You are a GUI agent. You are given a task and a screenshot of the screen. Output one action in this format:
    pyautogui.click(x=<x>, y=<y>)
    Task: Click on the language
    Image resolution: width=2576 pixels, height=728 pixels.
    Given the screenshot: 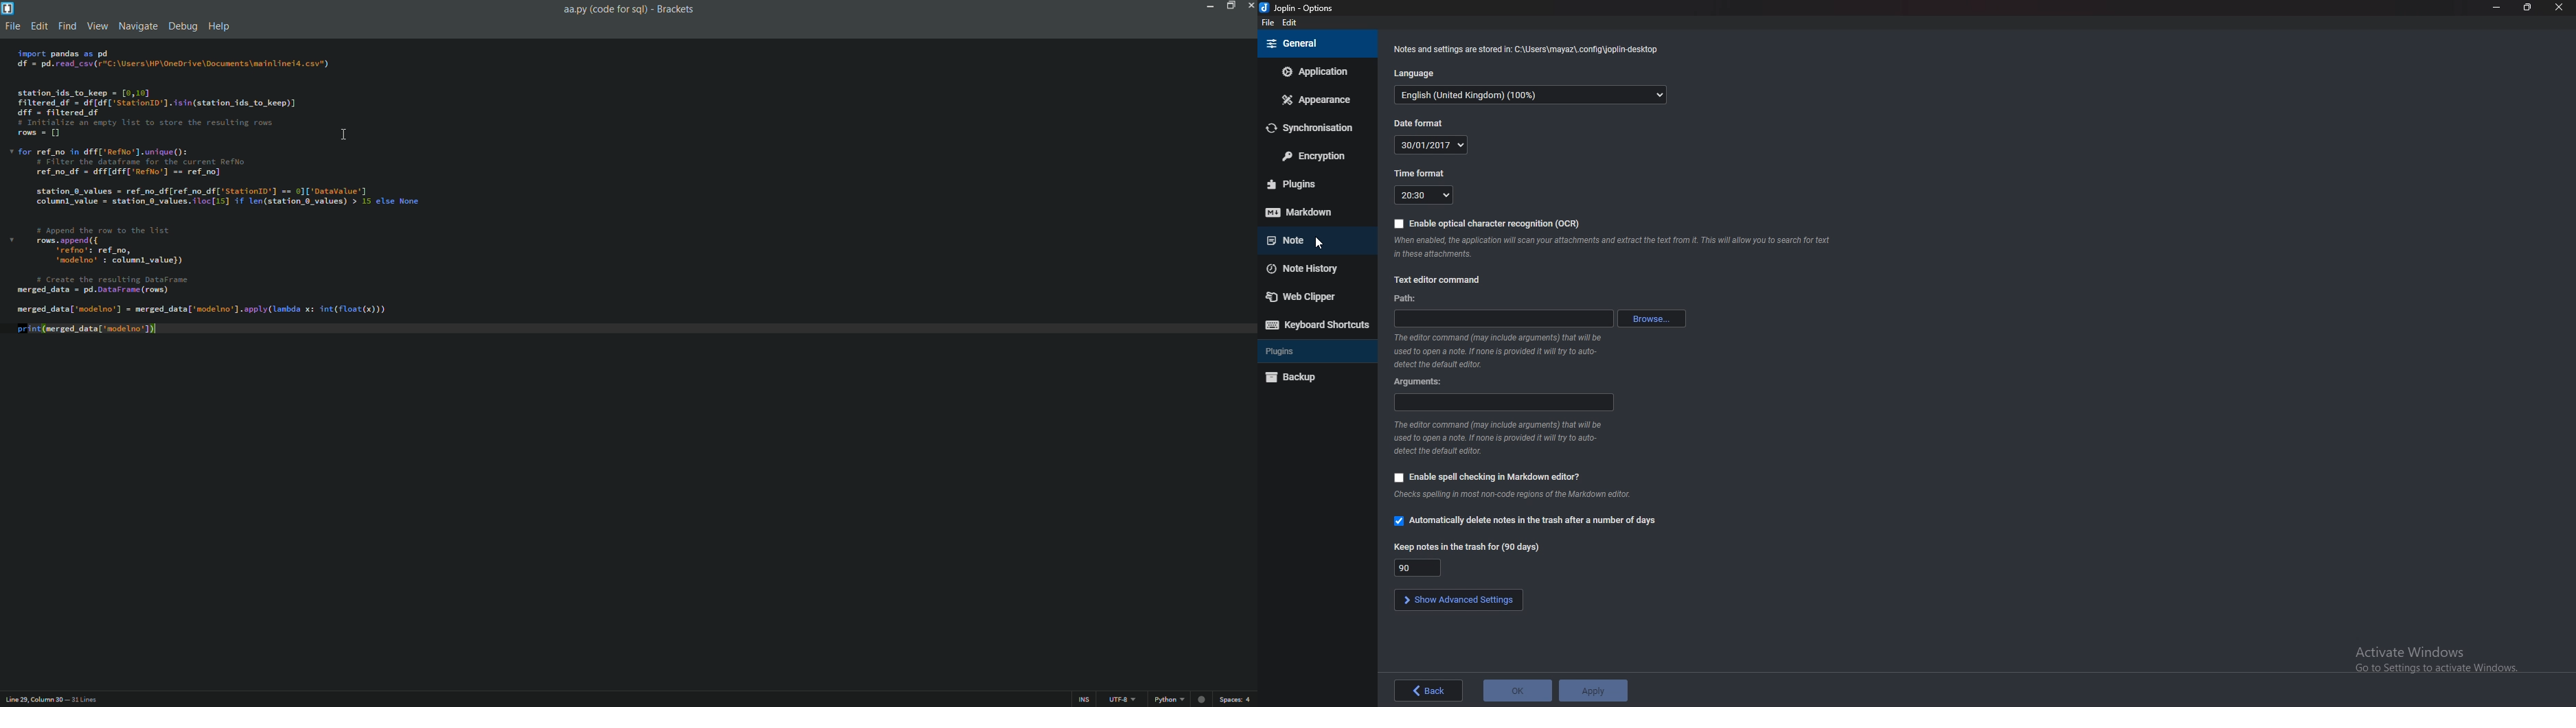 What is the action you would take?
    pyautogui.click(x=1530, y=96)
    